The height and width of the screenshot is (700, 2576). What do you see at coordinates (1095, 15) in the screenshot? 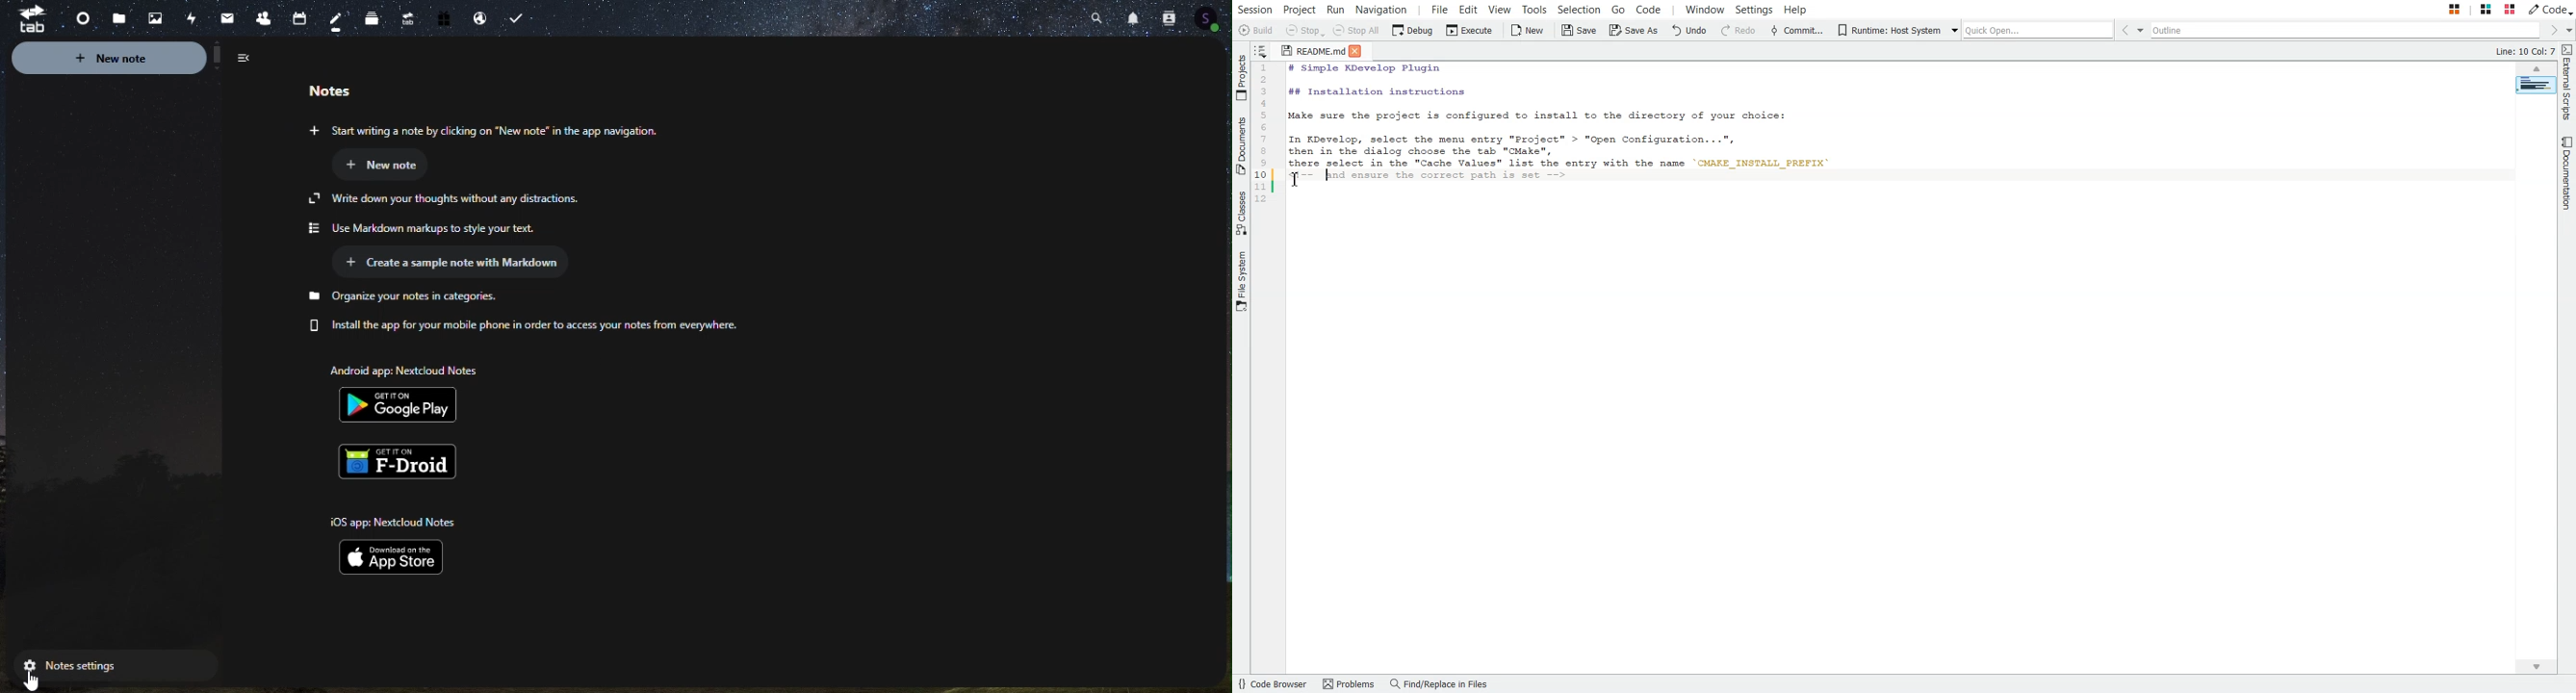
I see `Search bar` at bounding box center [1095, 15].